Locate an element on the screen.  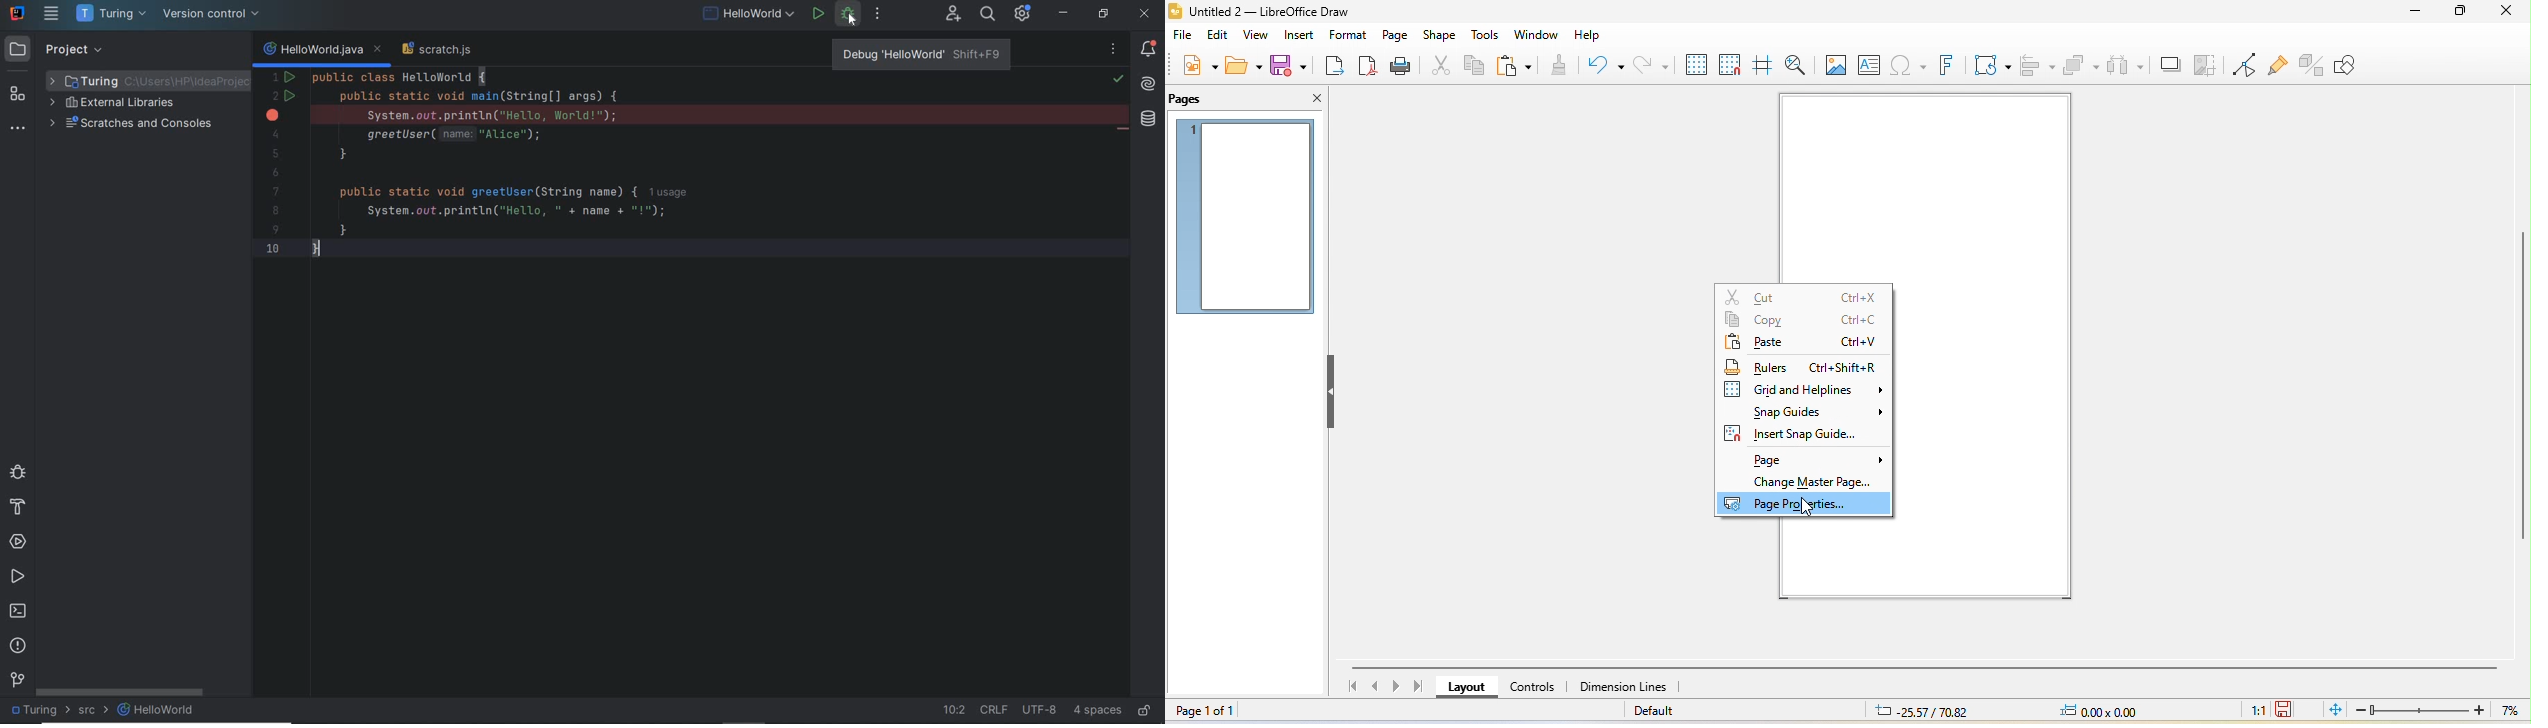
dimension line is located at coordinates (1624, 688).